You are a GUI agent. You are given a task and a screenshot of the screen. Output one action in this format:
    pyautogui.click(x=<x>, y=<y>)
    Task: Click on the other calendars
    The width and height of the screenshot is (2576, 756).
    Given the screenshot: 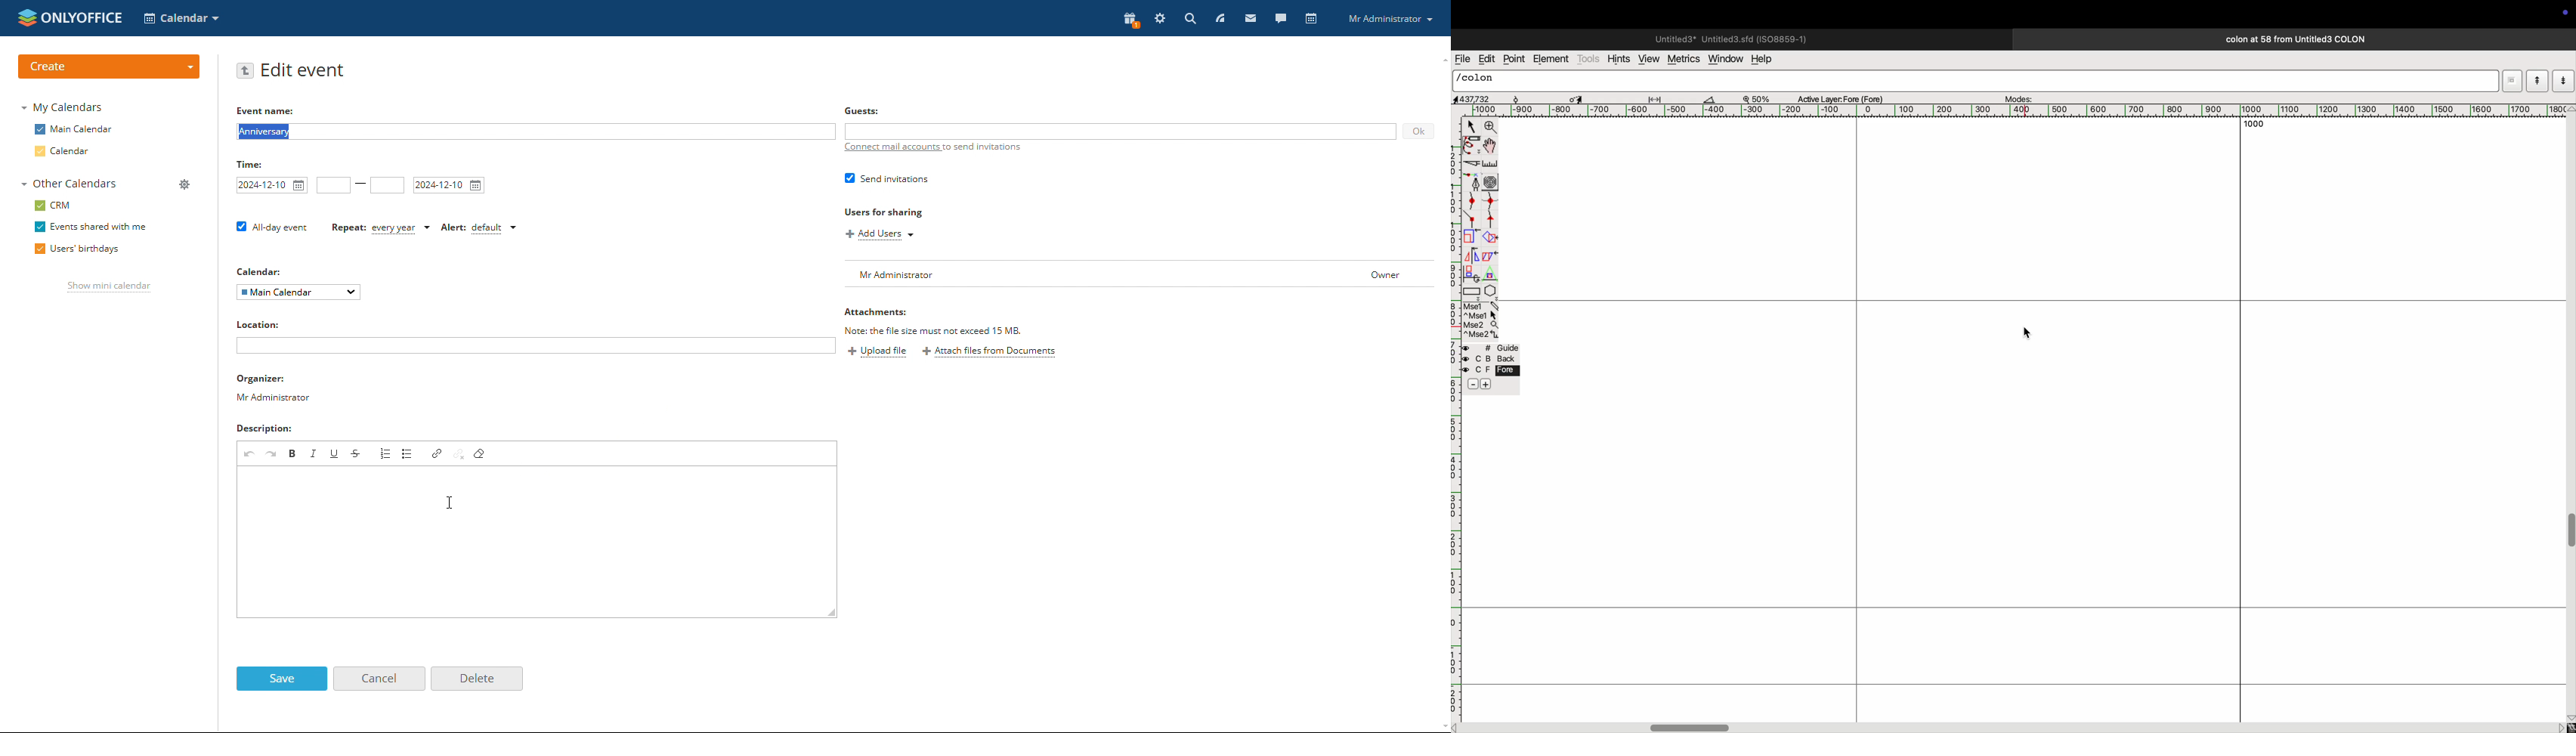 What is the action you would take?
    pyautogui.click(x=67, y=184)
    